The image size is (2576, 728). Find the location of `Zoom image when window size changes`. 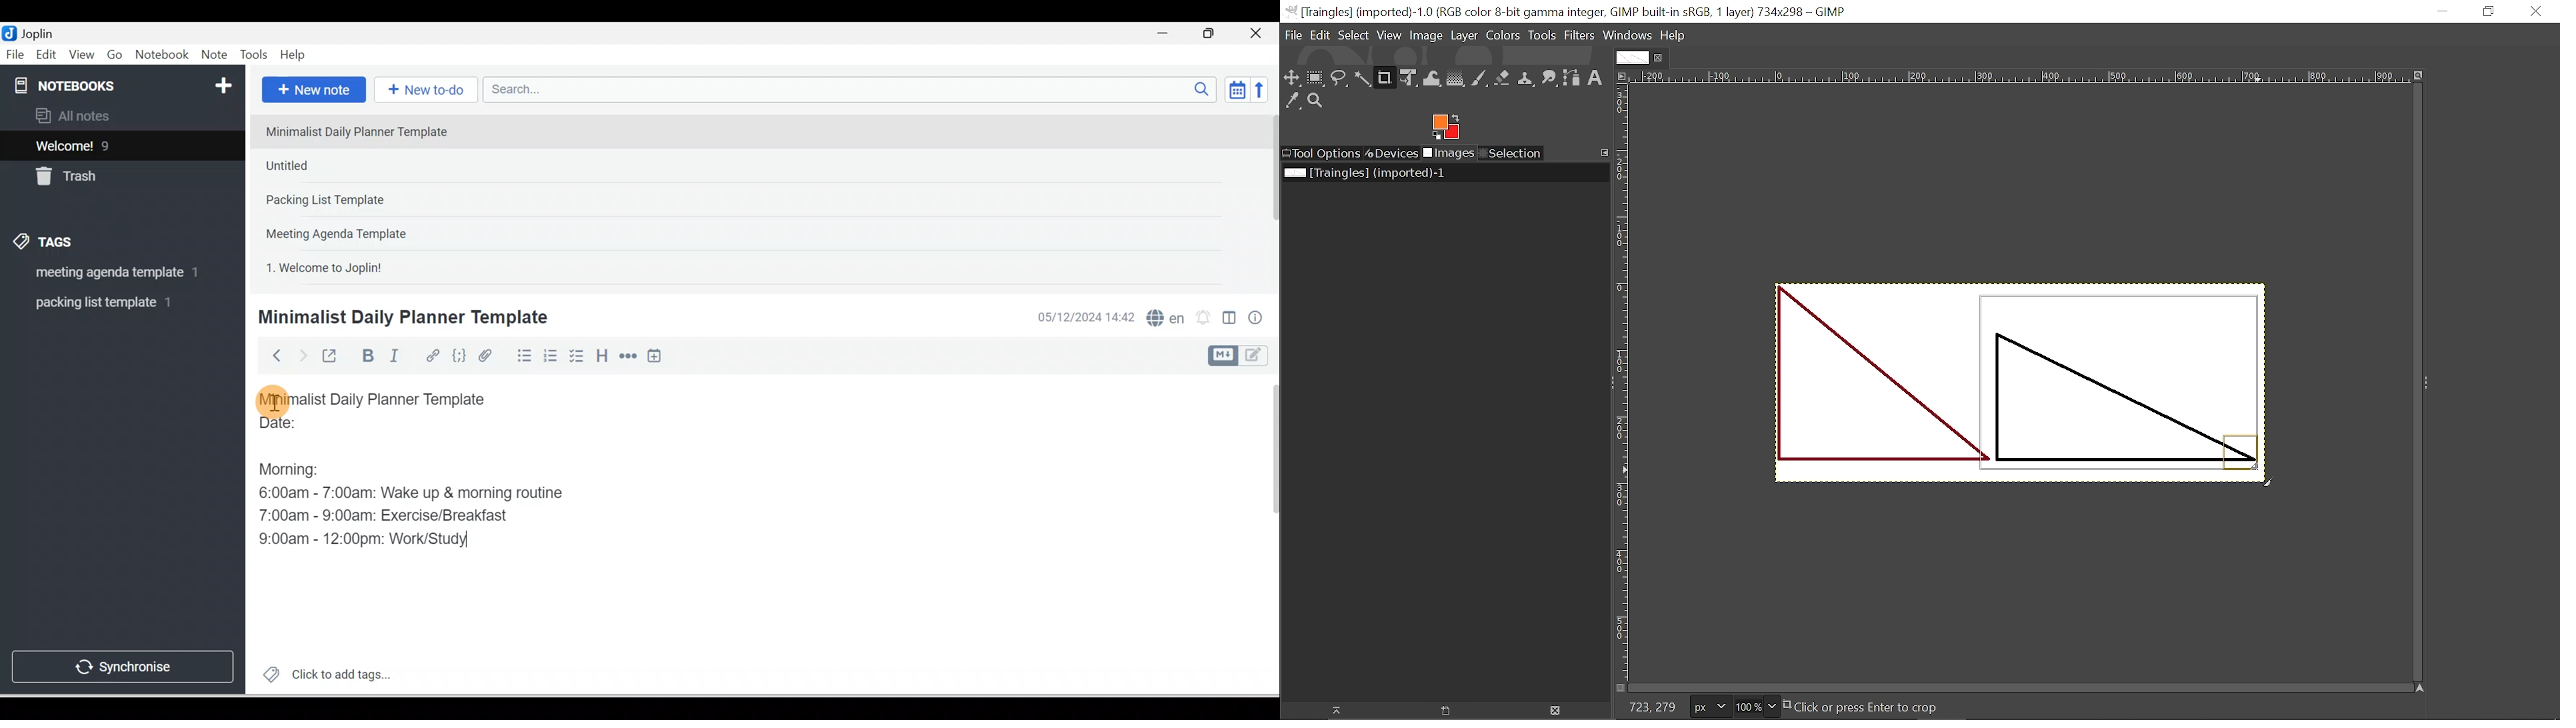

Zoom image when window size changes is located at coordinates (2418, 74).